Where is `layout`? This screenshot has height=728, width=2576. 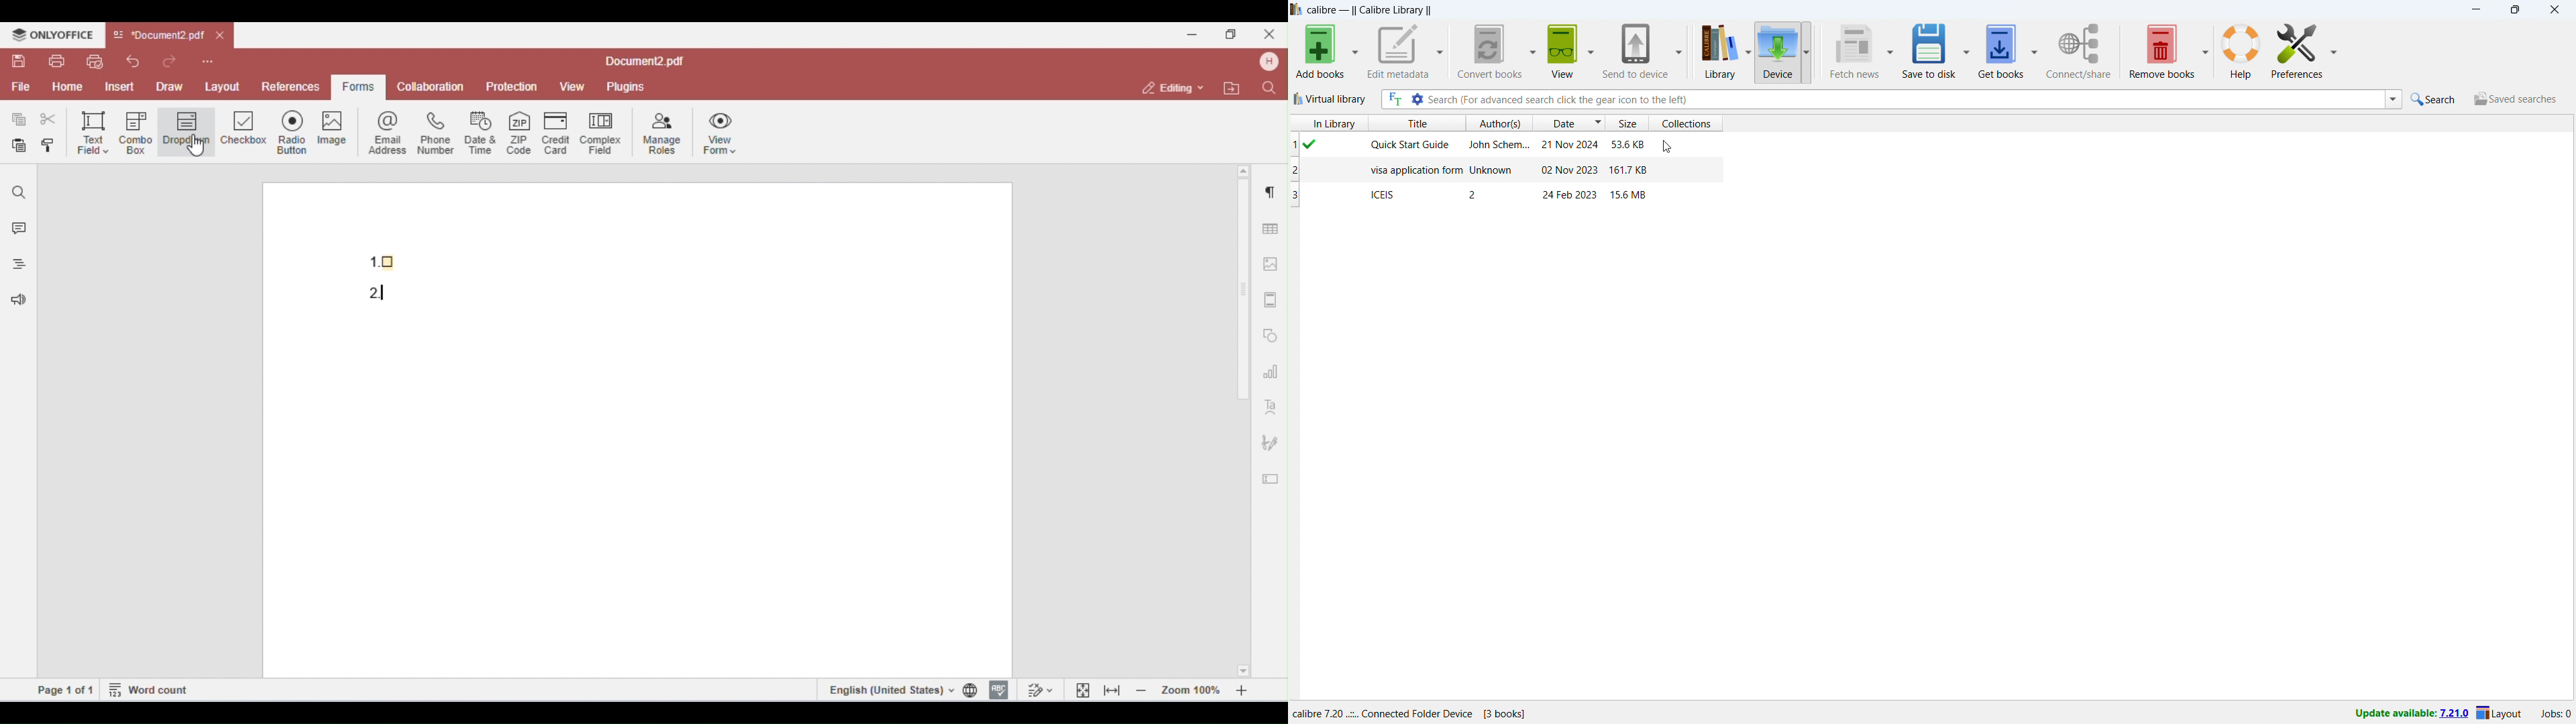
layout is located at coordinates (2501, 713).